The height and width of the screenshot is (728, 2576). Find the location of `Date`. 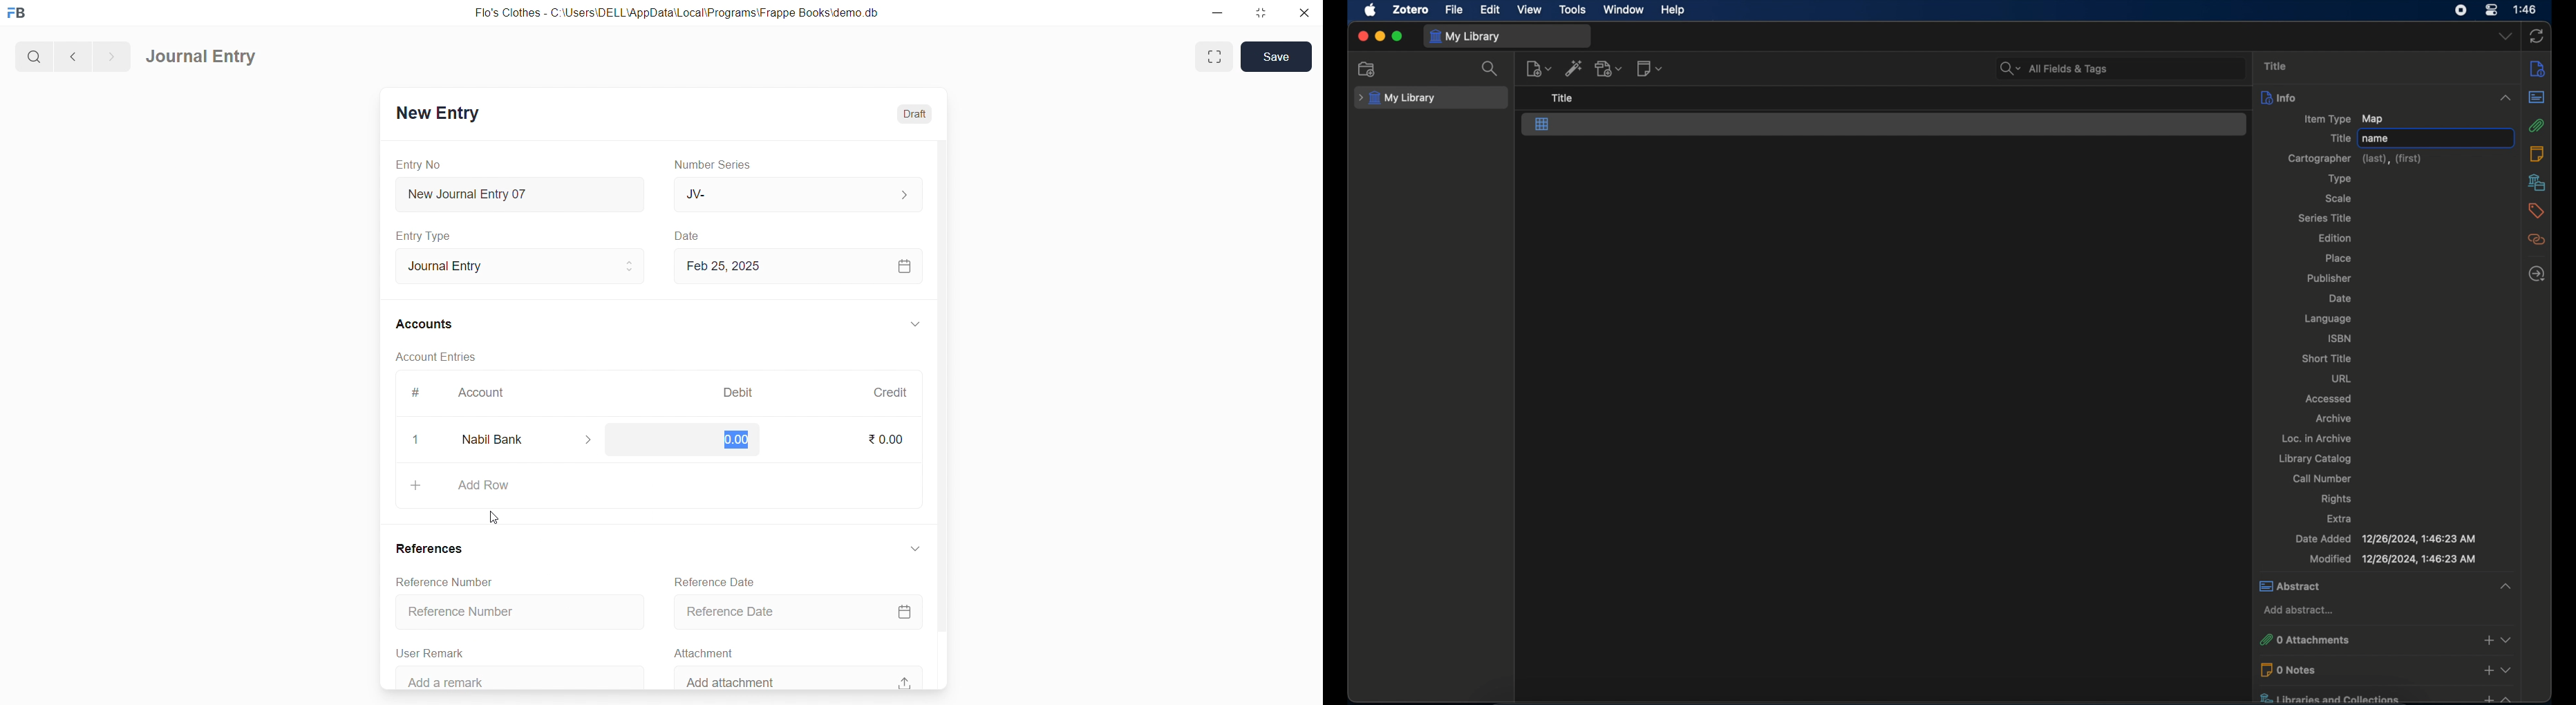

Date is located at coordinates (687, 236).